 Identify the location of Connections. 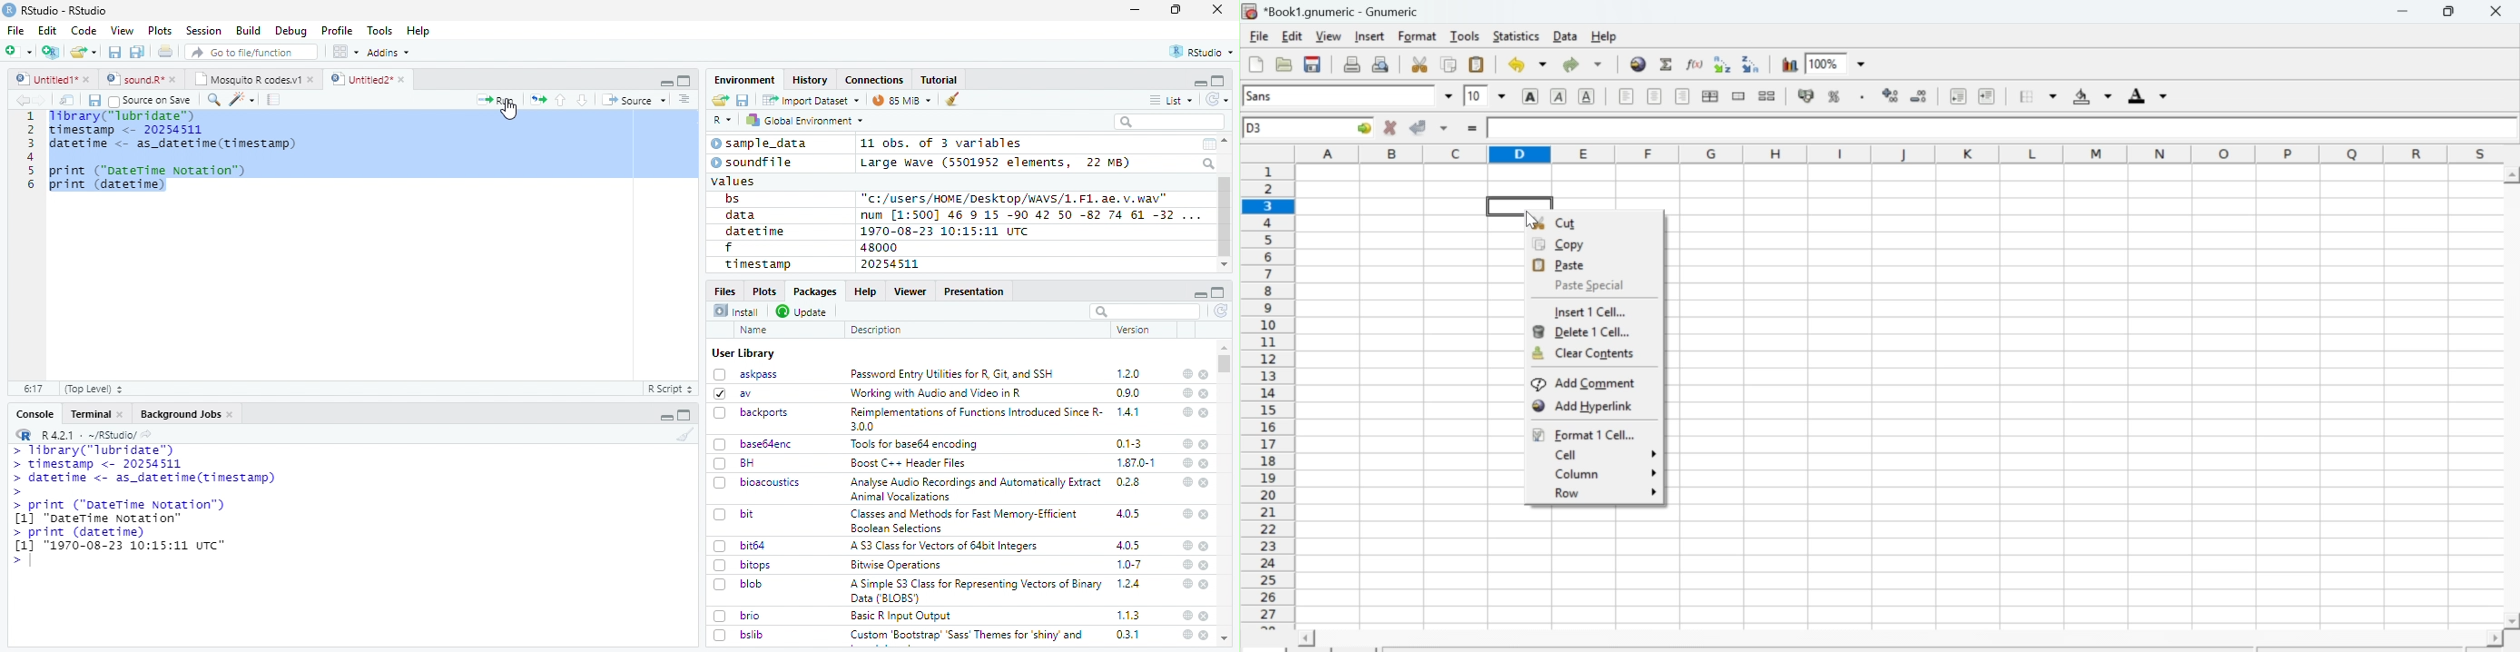
(874, 80).